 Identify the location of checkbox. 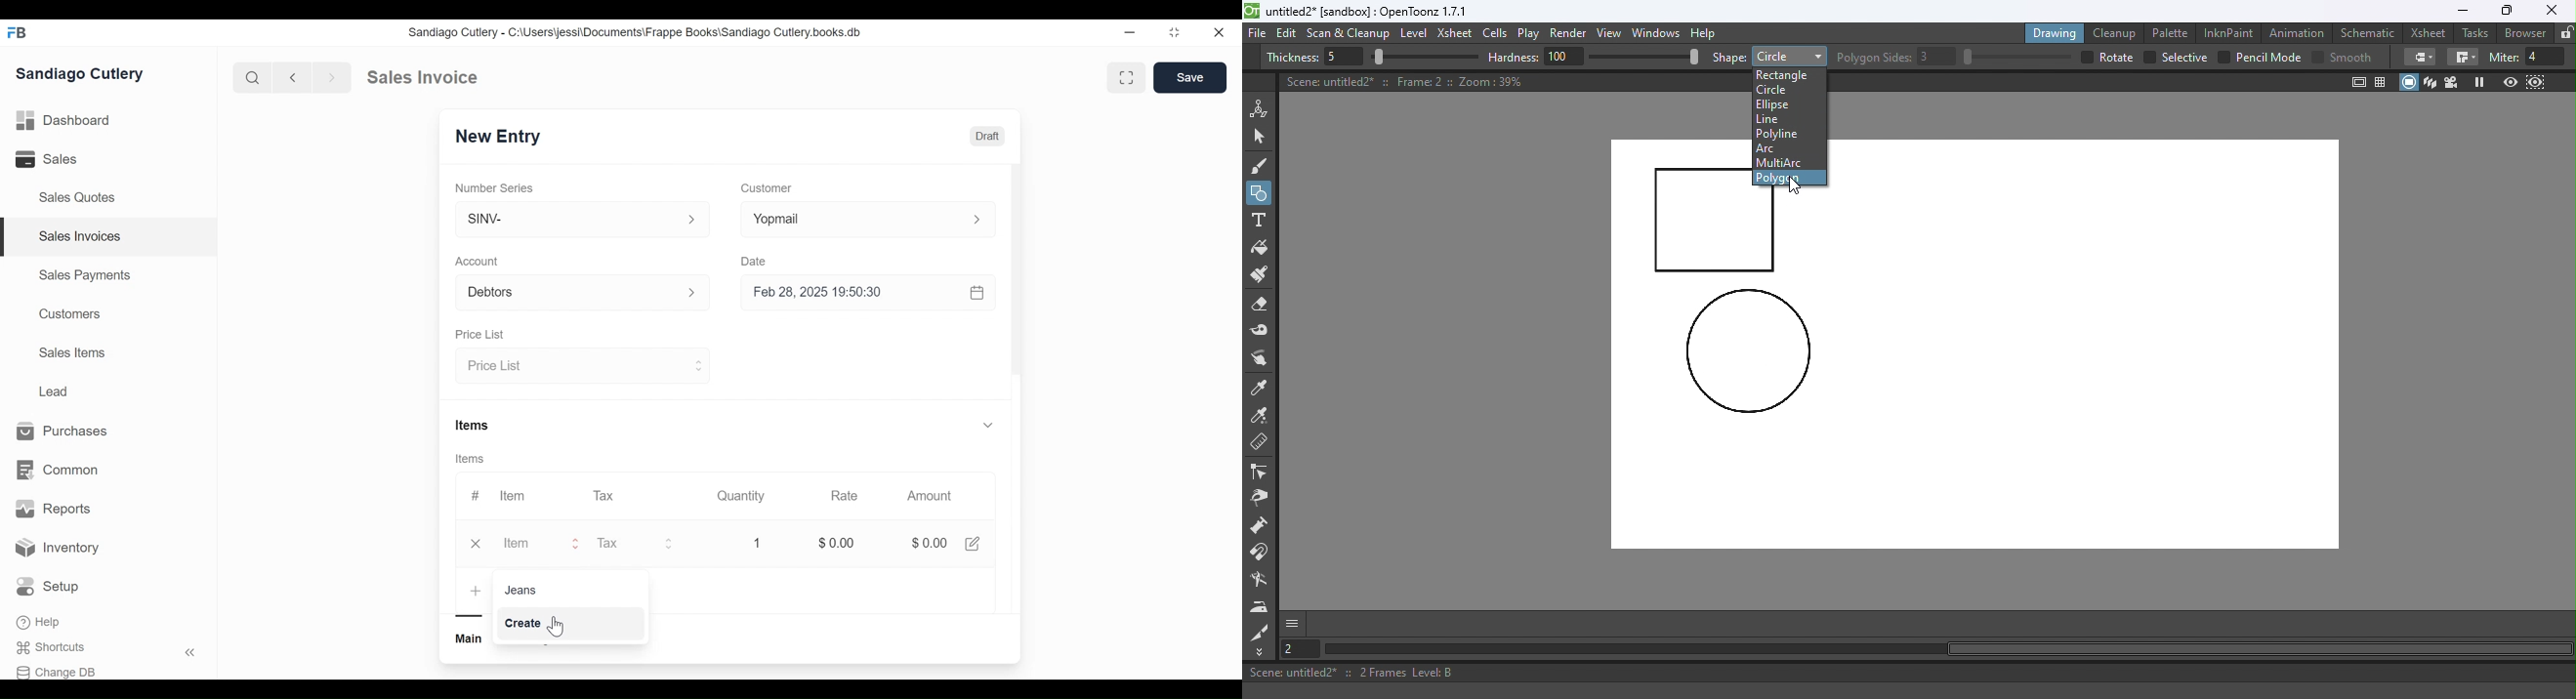
(2223, 57).